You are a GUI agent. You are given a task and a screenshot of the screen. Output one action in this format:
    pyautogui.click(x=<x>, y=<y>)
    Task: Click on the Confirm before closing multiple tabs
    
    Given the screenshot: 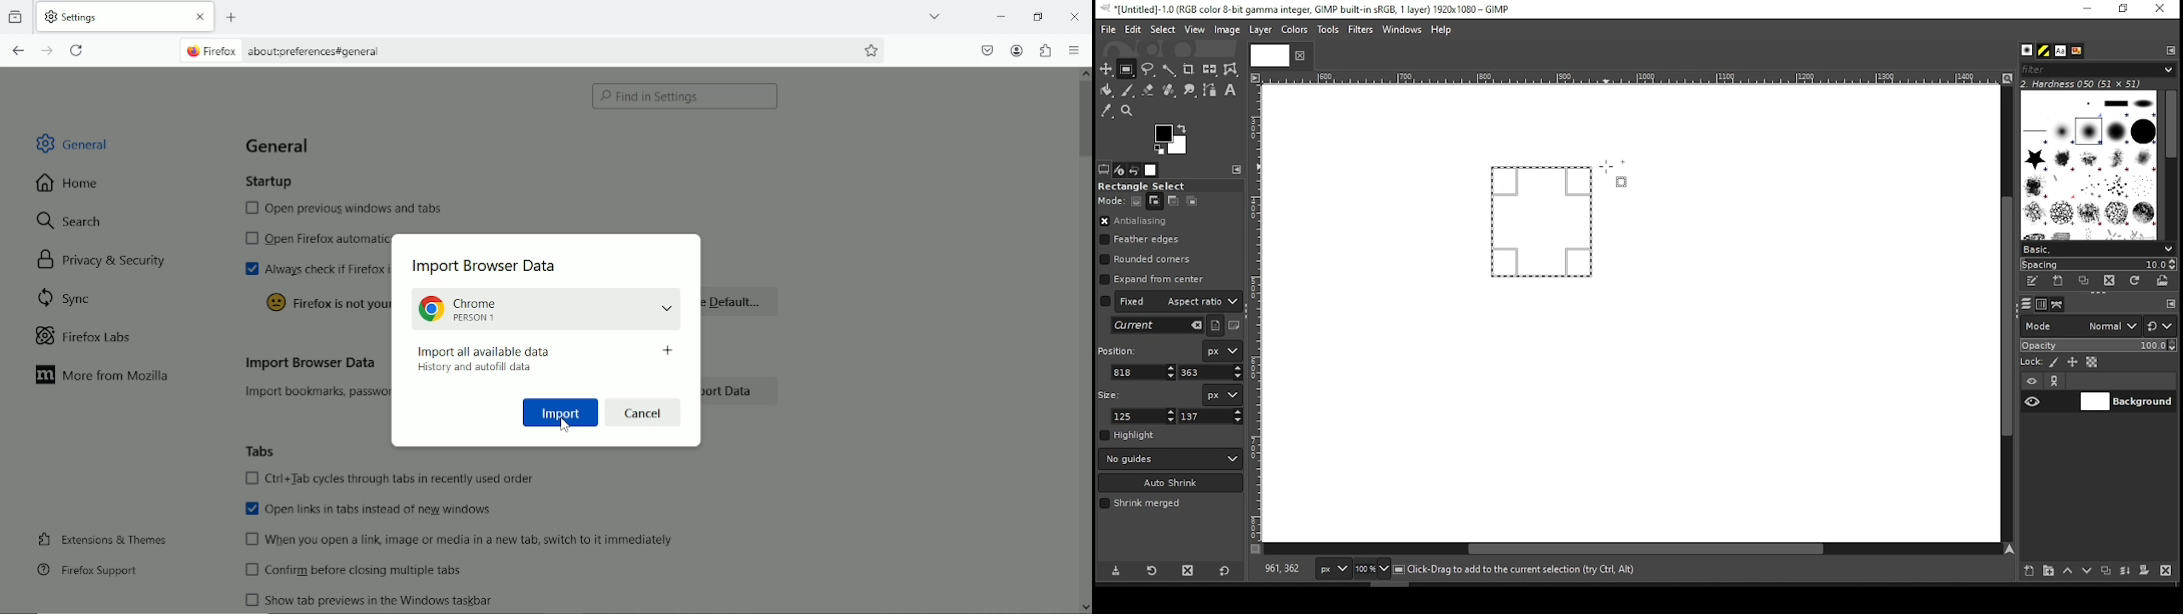 What is the action you would take?
    pyautogui.click(x=353, y=569)
    